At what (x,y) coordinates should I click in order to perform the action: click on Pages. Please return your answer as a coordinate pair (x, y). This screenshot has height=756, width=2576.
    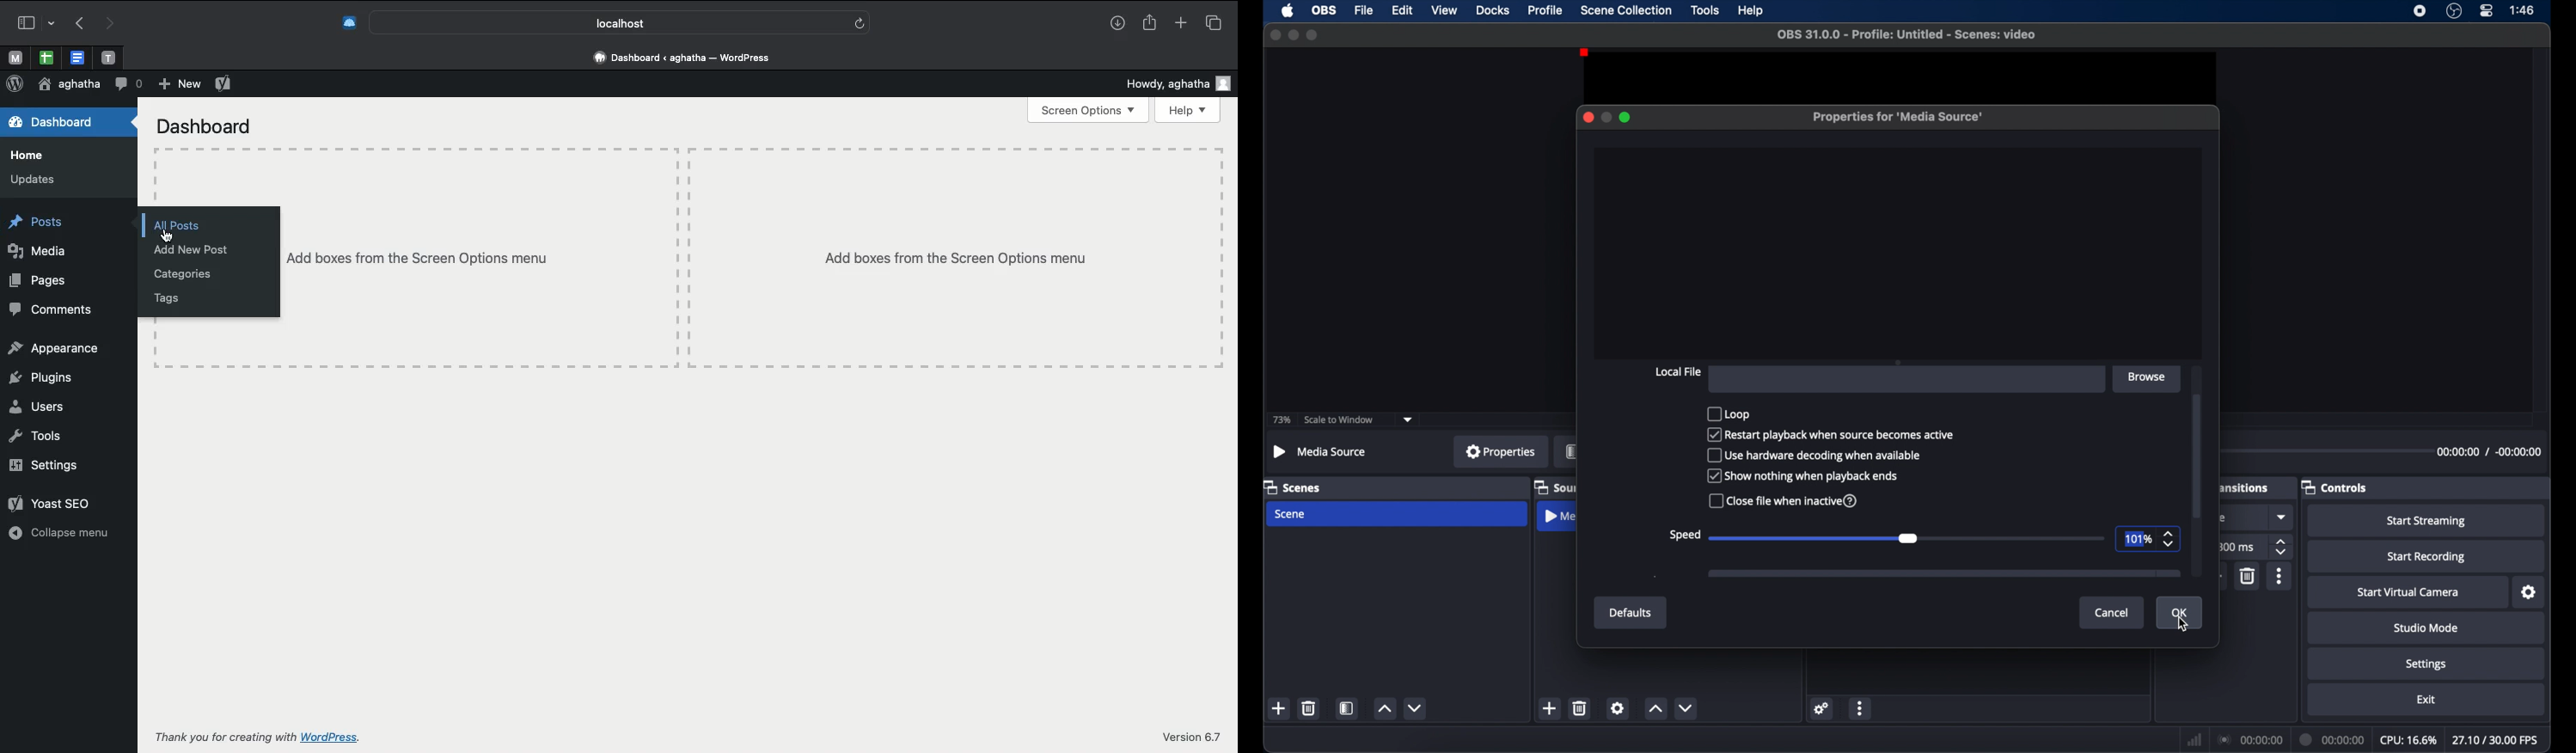
    Looking at the image, I should click on (43, 279).